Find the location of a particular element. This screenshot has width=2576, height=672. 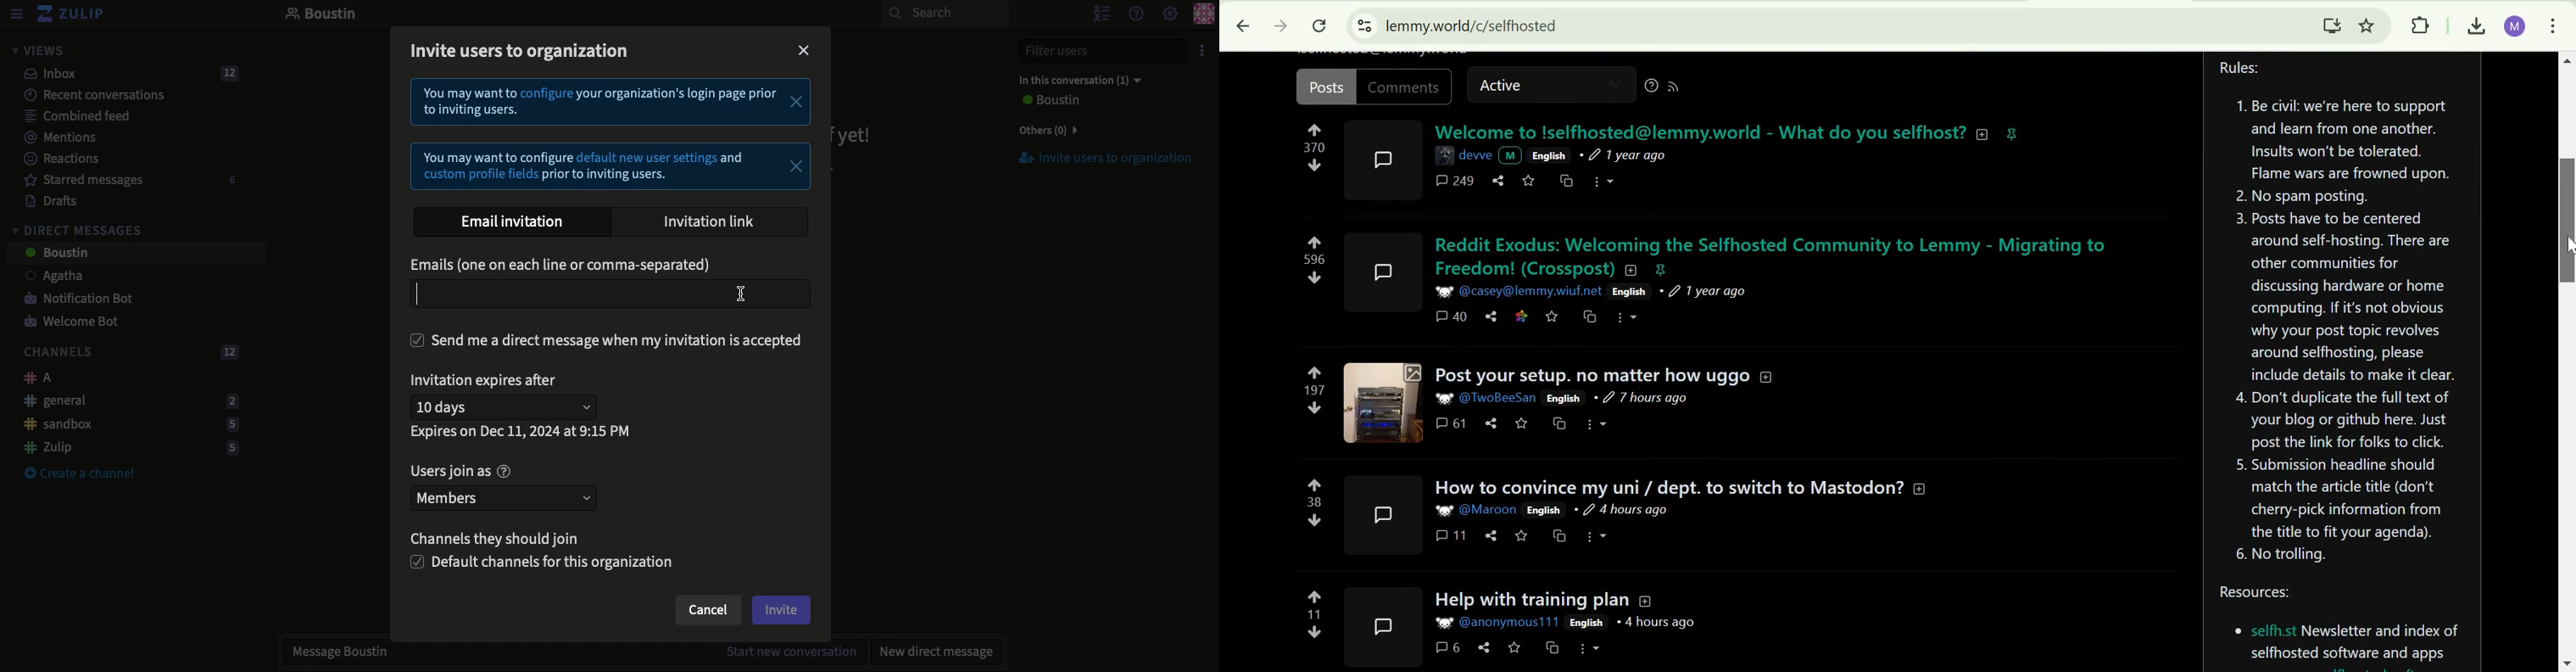

New DM is located at coordinates (932, 651).